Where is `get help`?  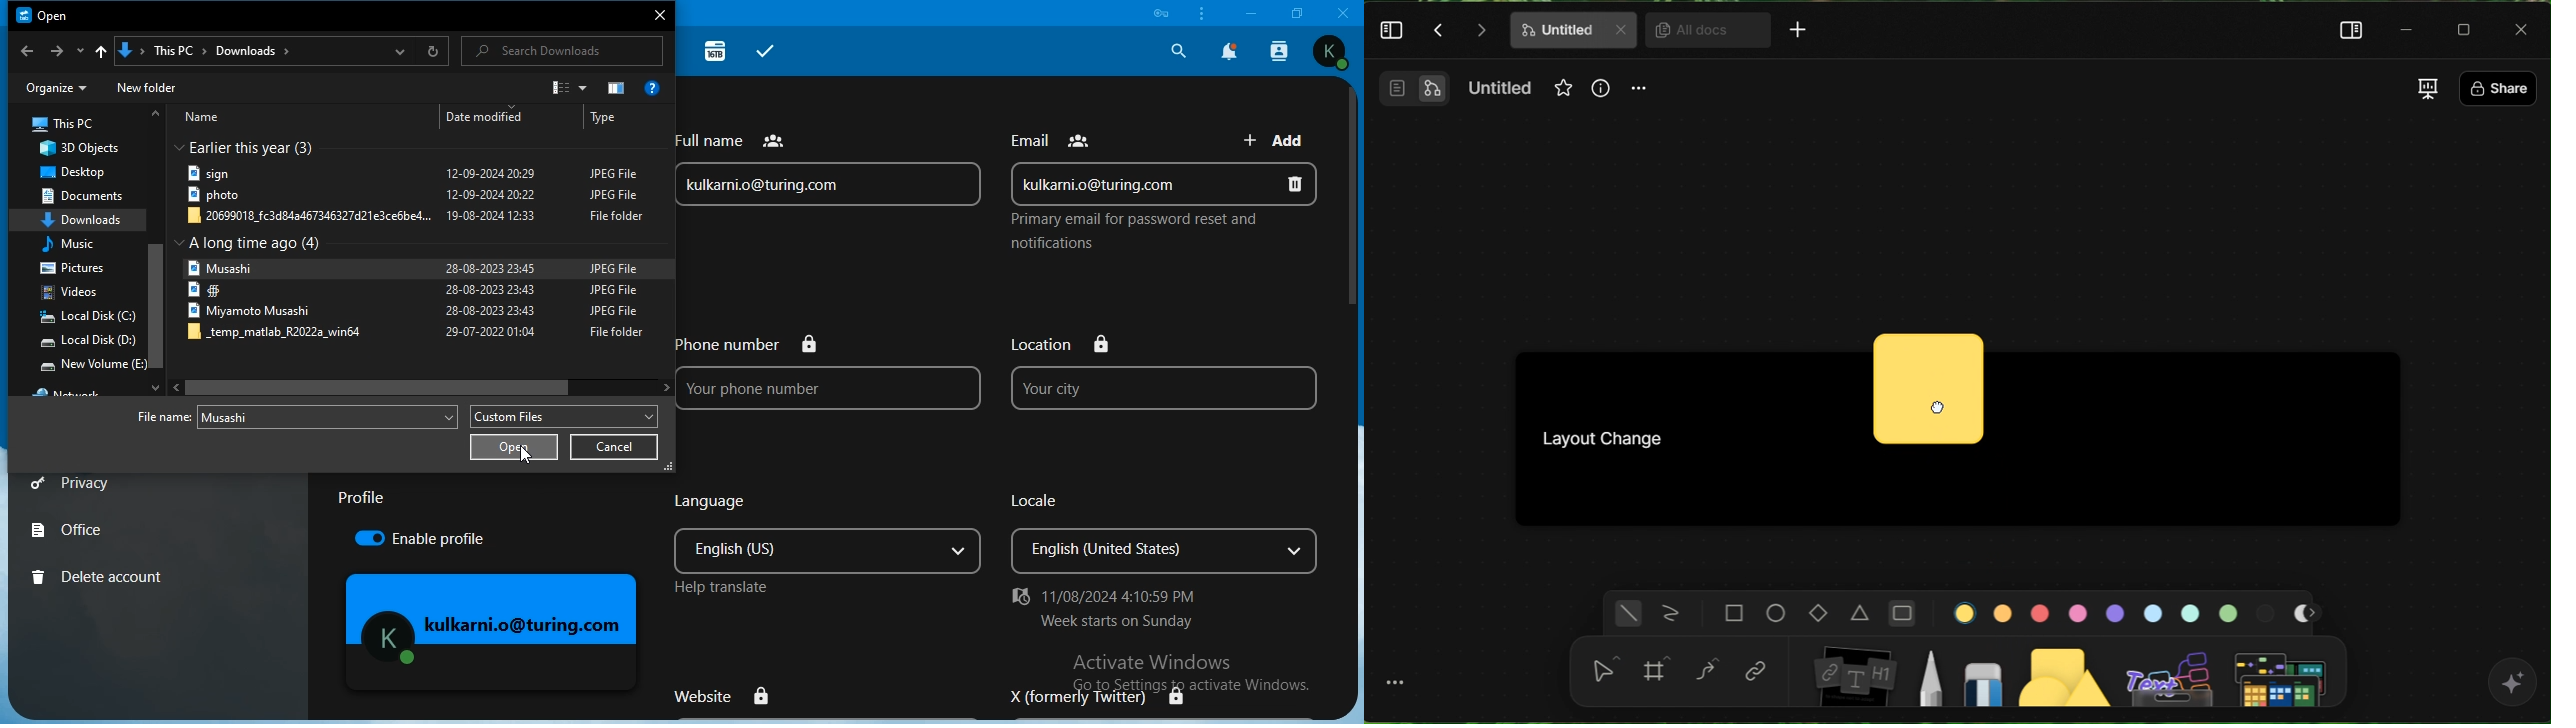 get help is located at coordinates (655, 87).